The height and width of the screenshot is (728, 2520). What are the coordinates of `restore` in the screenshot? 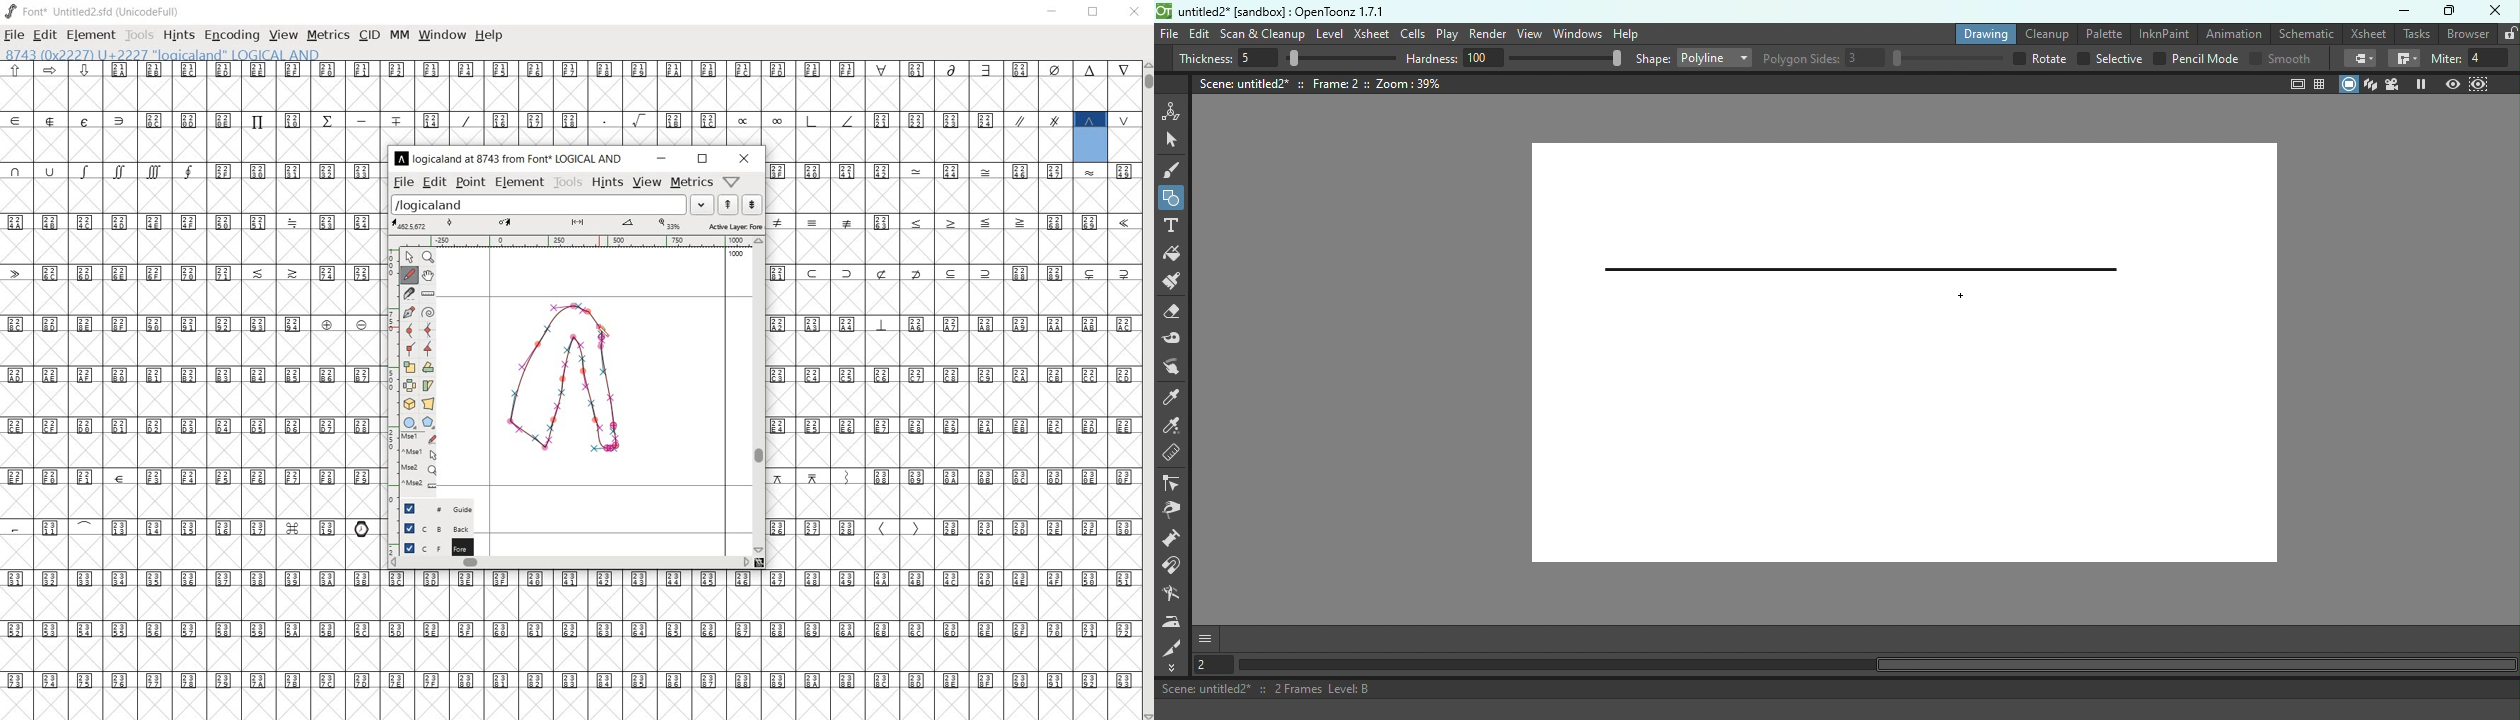 It's located at (703, 159).